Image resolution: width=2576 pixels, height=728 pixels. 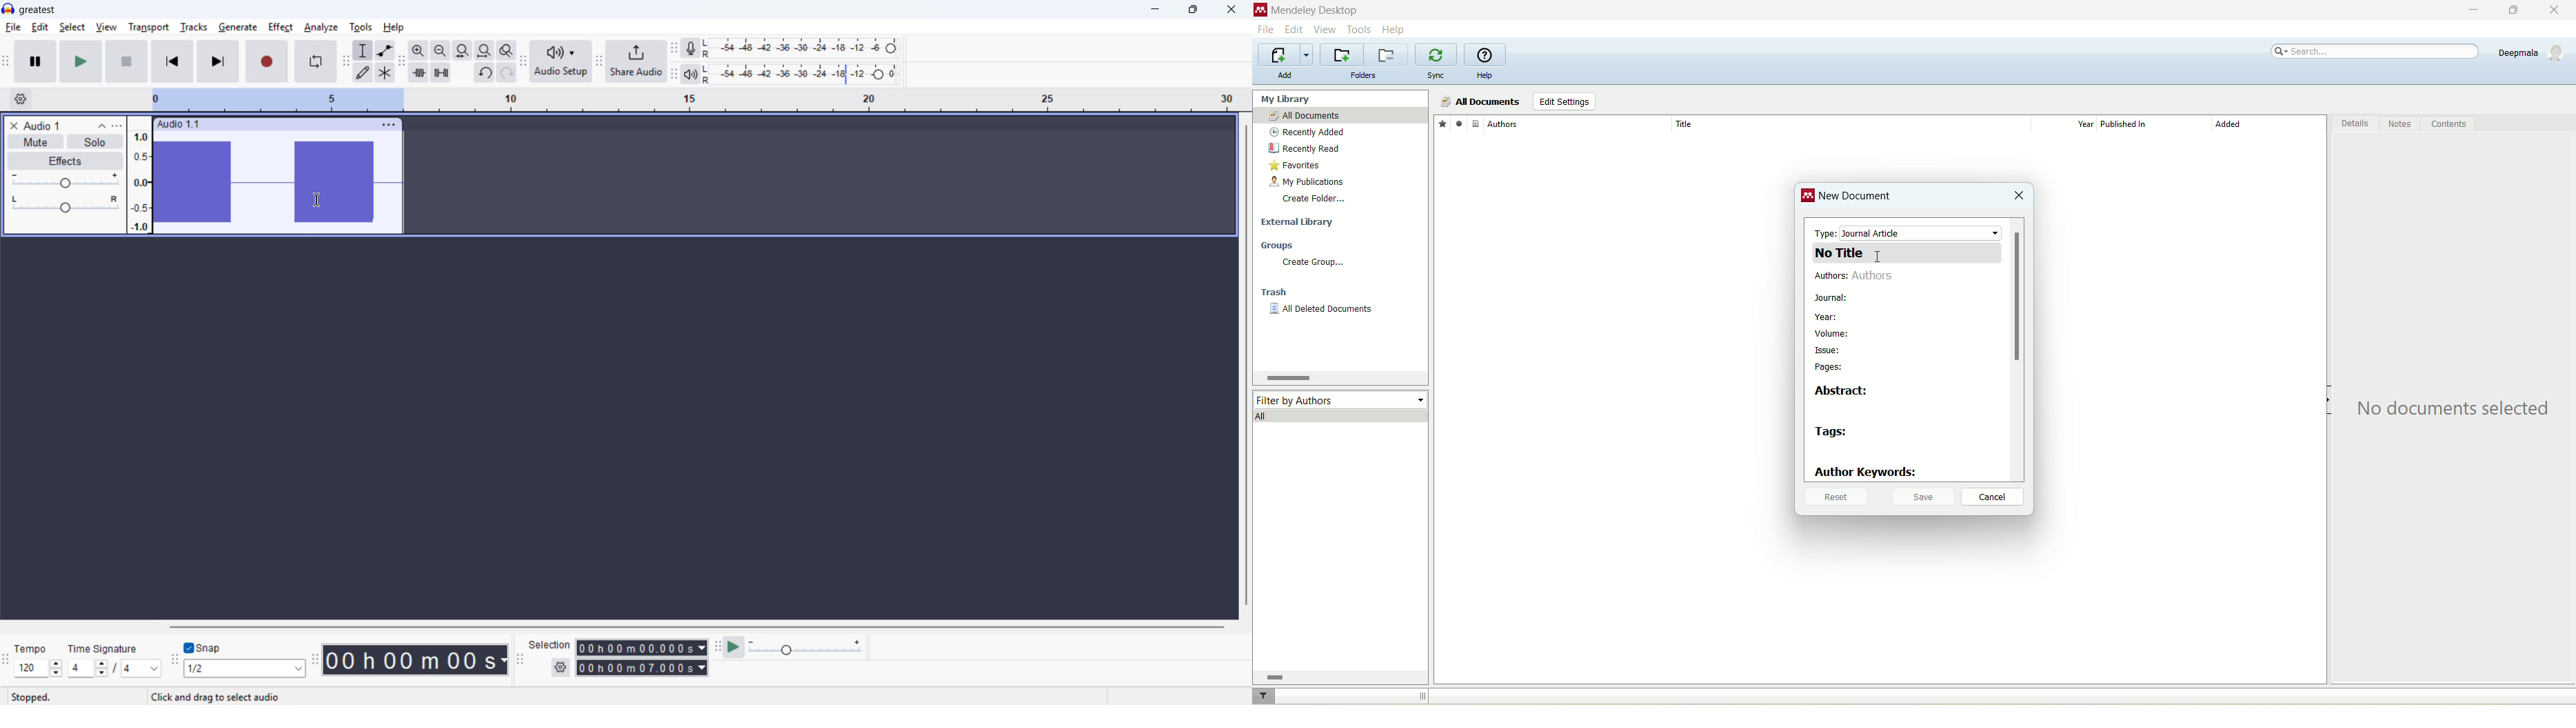 What do you see at coordinates (1878, 258) in the screenshot?
I see `cursor` at bounding box center [1878, 258].